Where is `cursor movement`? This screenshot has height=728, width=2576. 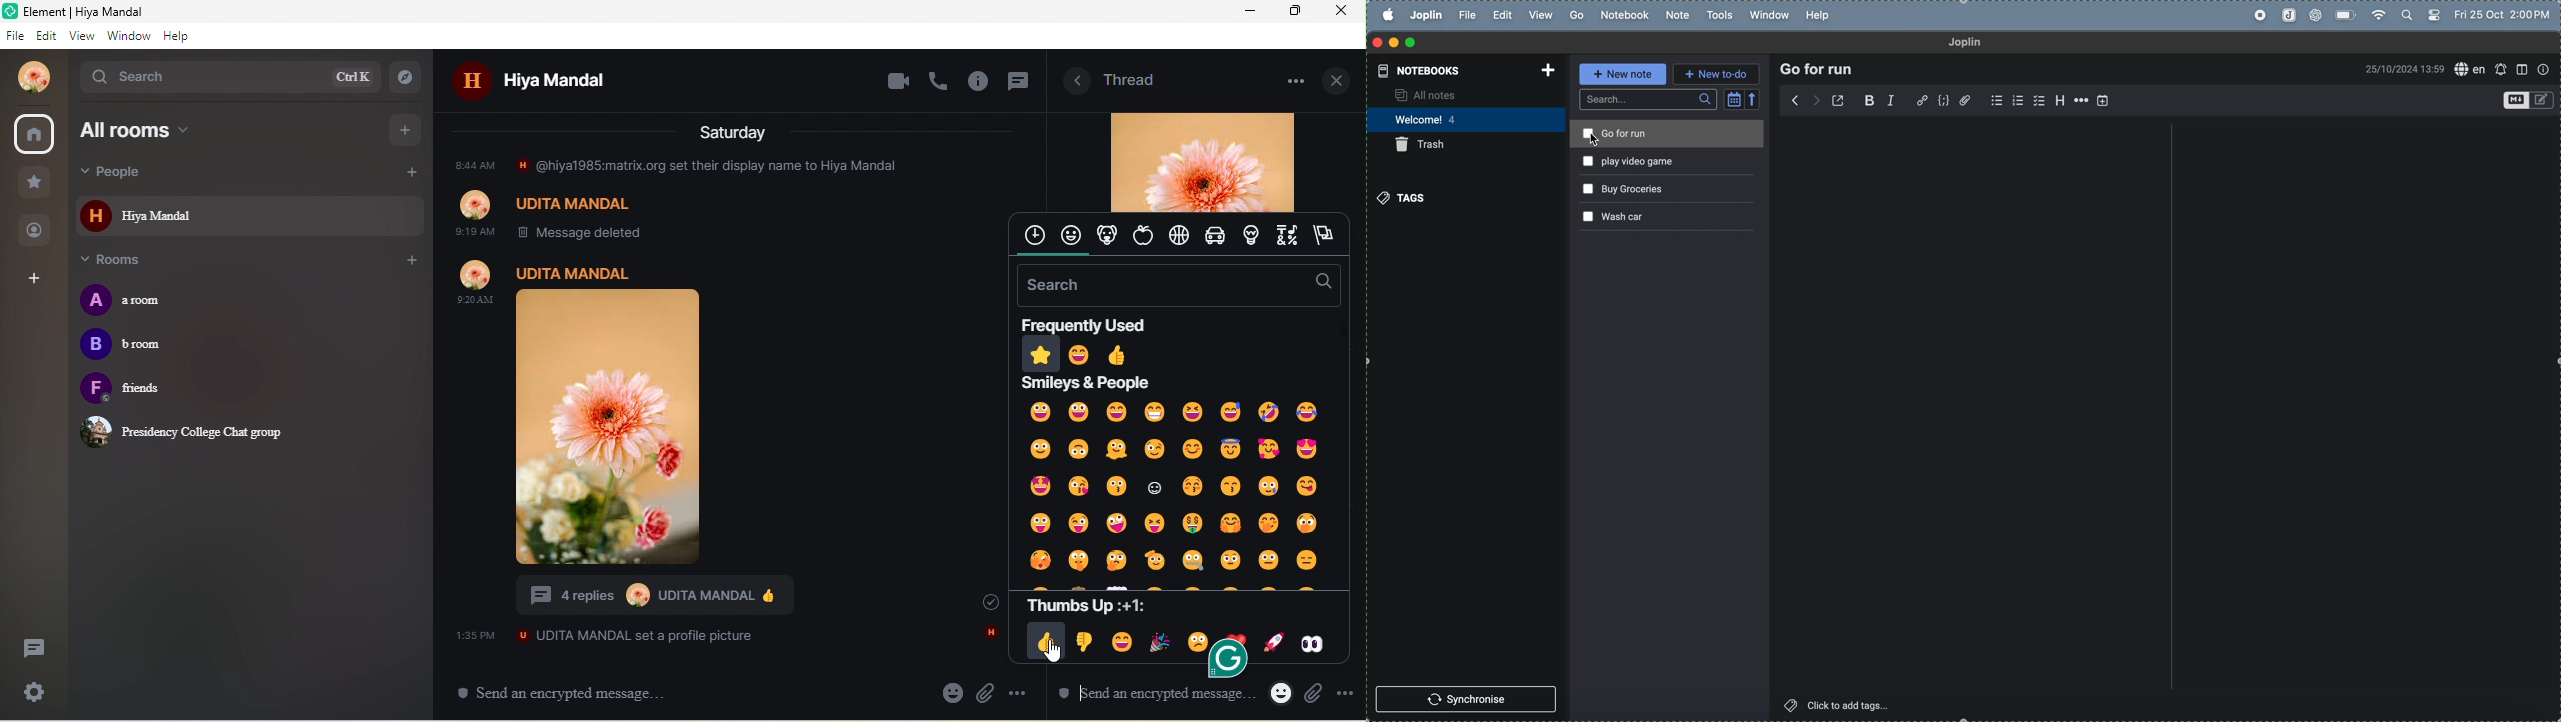
cursor movement is located at coordinates (1054, 653).